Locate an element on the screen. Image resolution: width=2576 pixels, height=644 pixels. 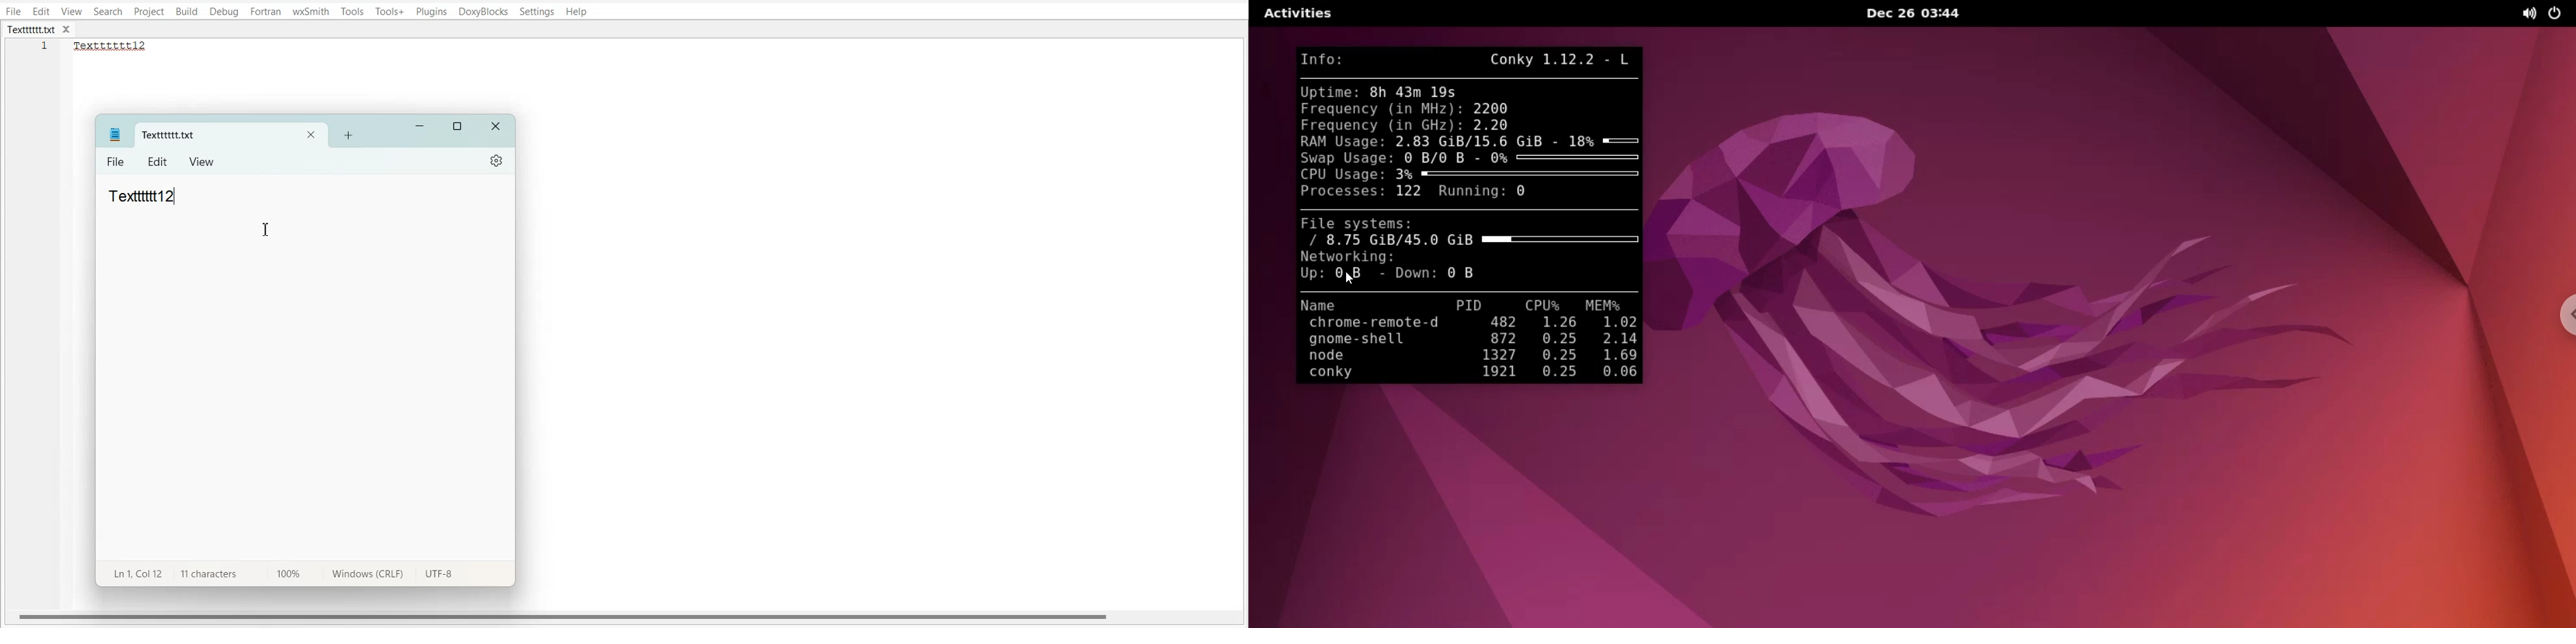
DoxyBlocks is located at coordinates (483, 12).